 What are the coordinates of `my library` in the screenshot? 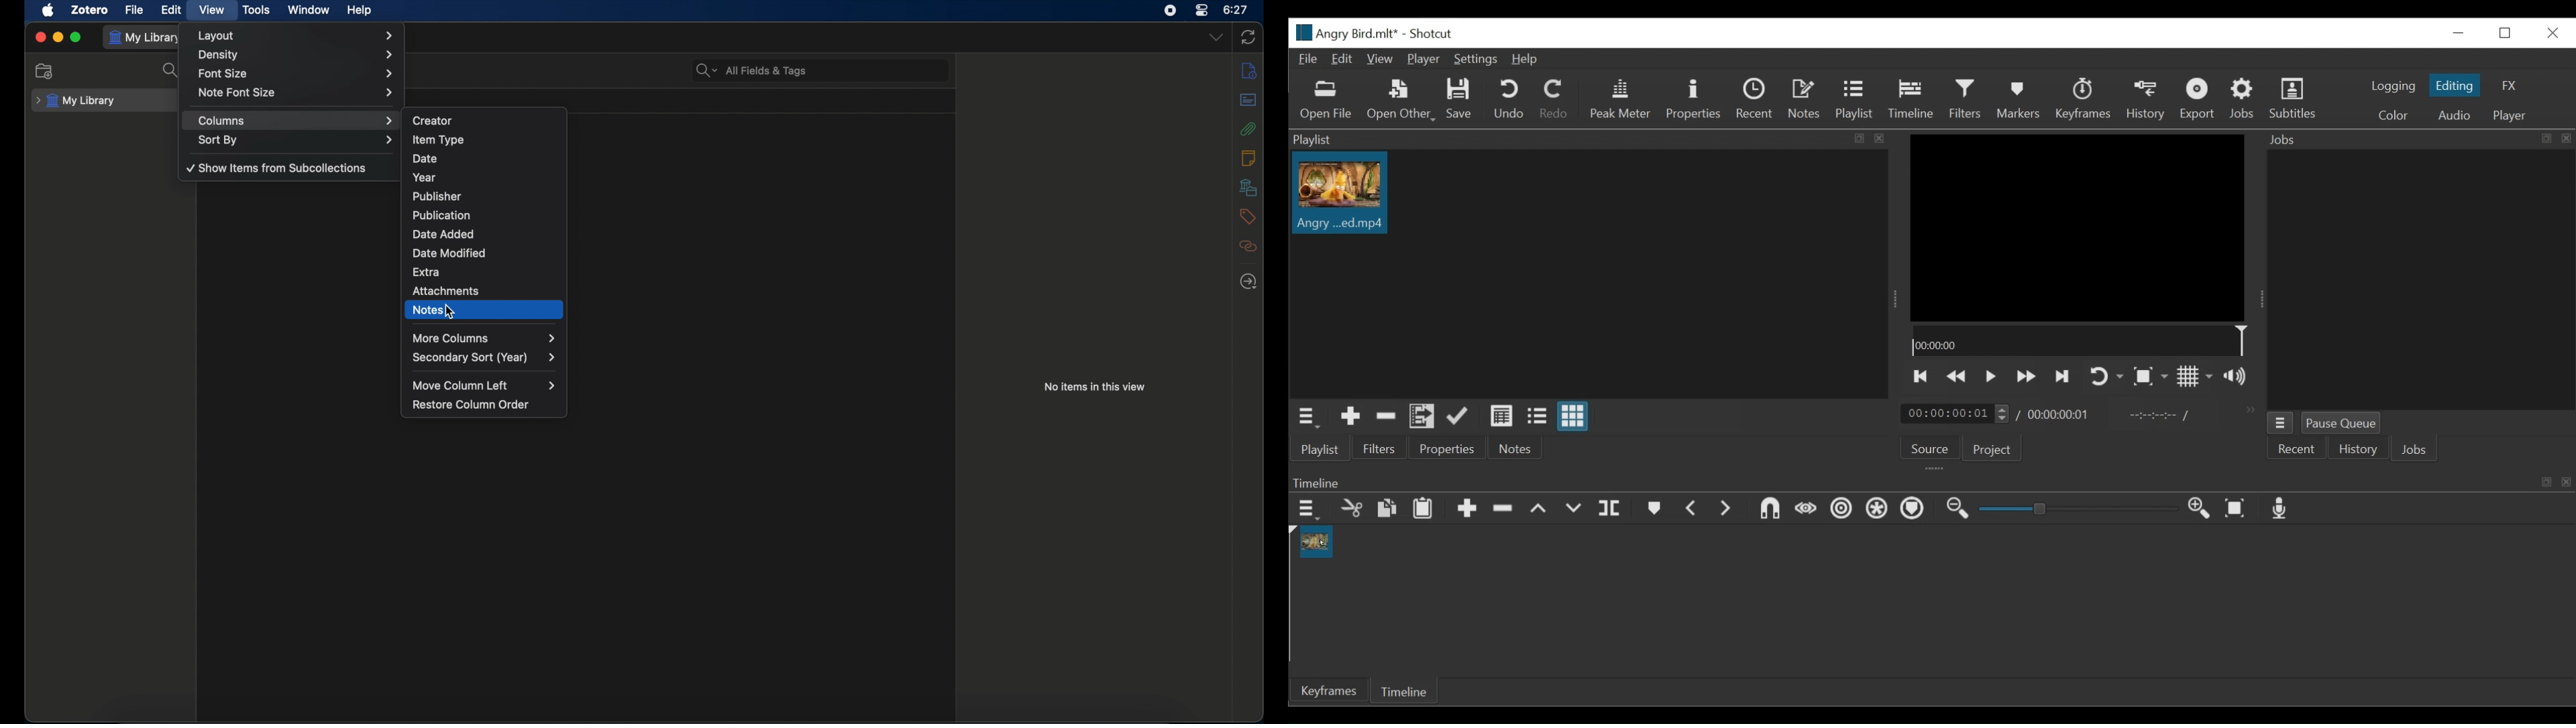 It's located at (76, 101).